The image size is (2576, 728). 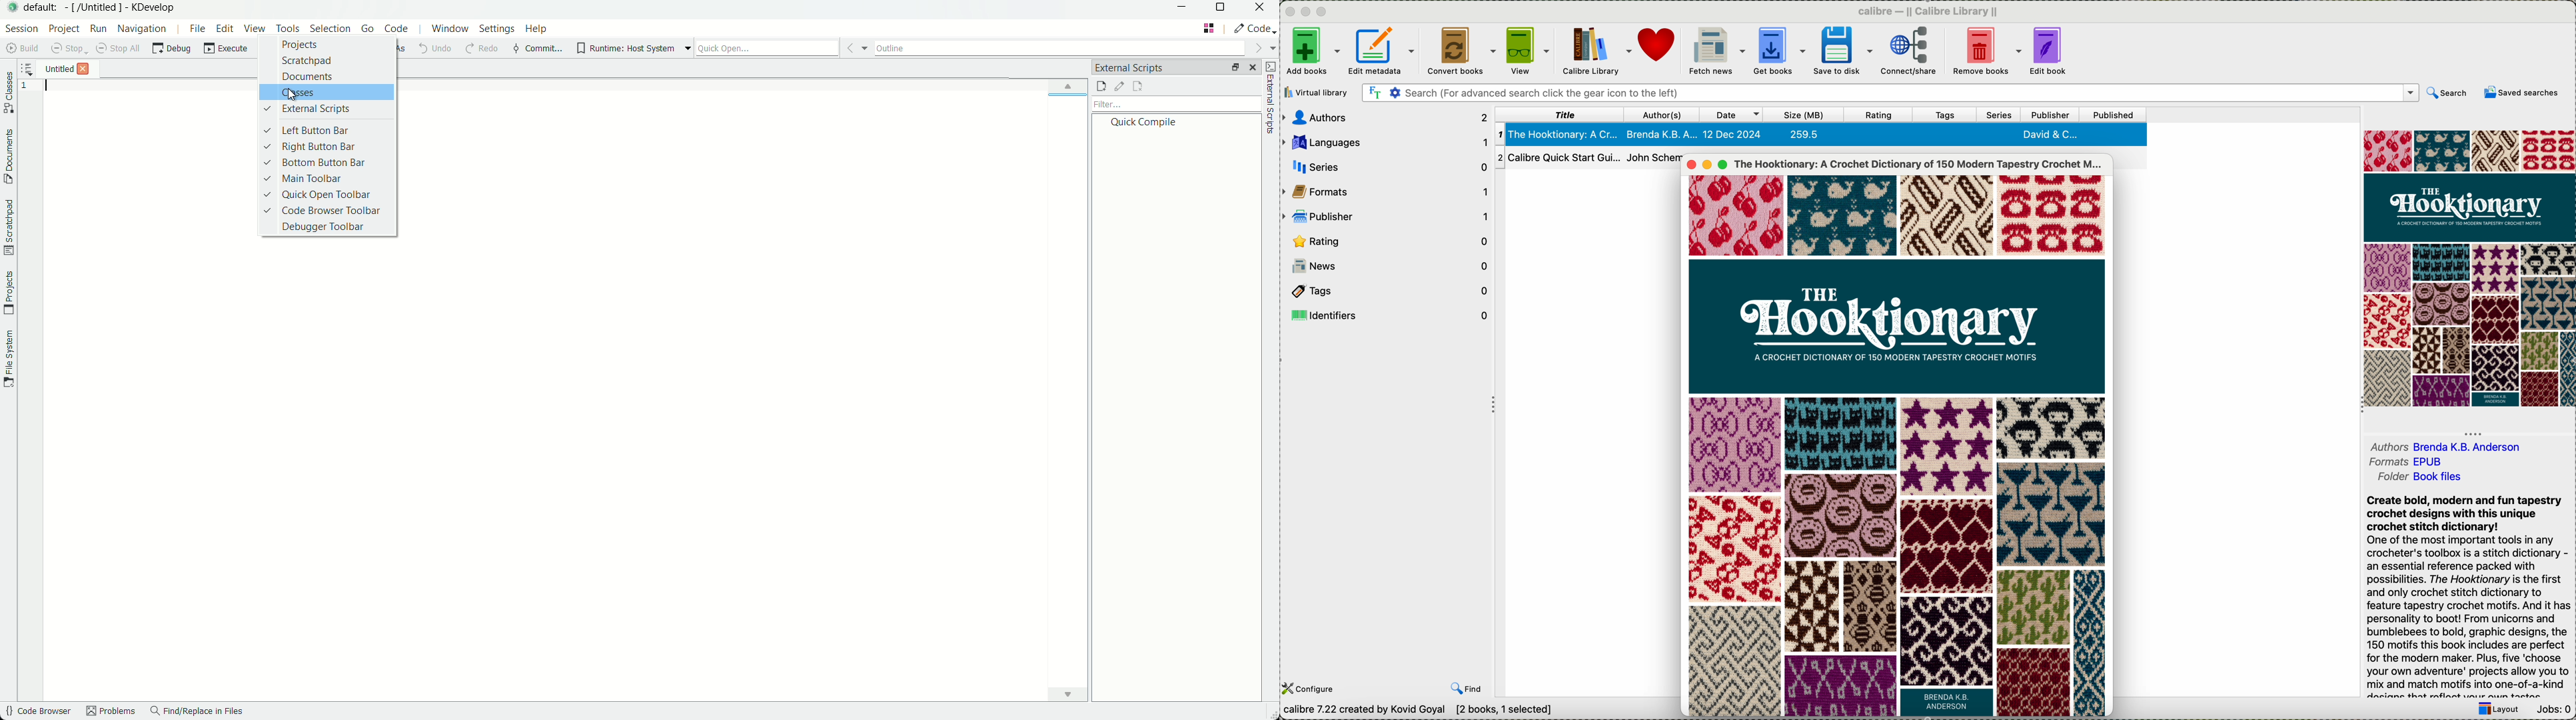 What do you see at coordinates (1382, 51) in the screenshot?
I see `edit metadata` at bounding box center [1382, 51].